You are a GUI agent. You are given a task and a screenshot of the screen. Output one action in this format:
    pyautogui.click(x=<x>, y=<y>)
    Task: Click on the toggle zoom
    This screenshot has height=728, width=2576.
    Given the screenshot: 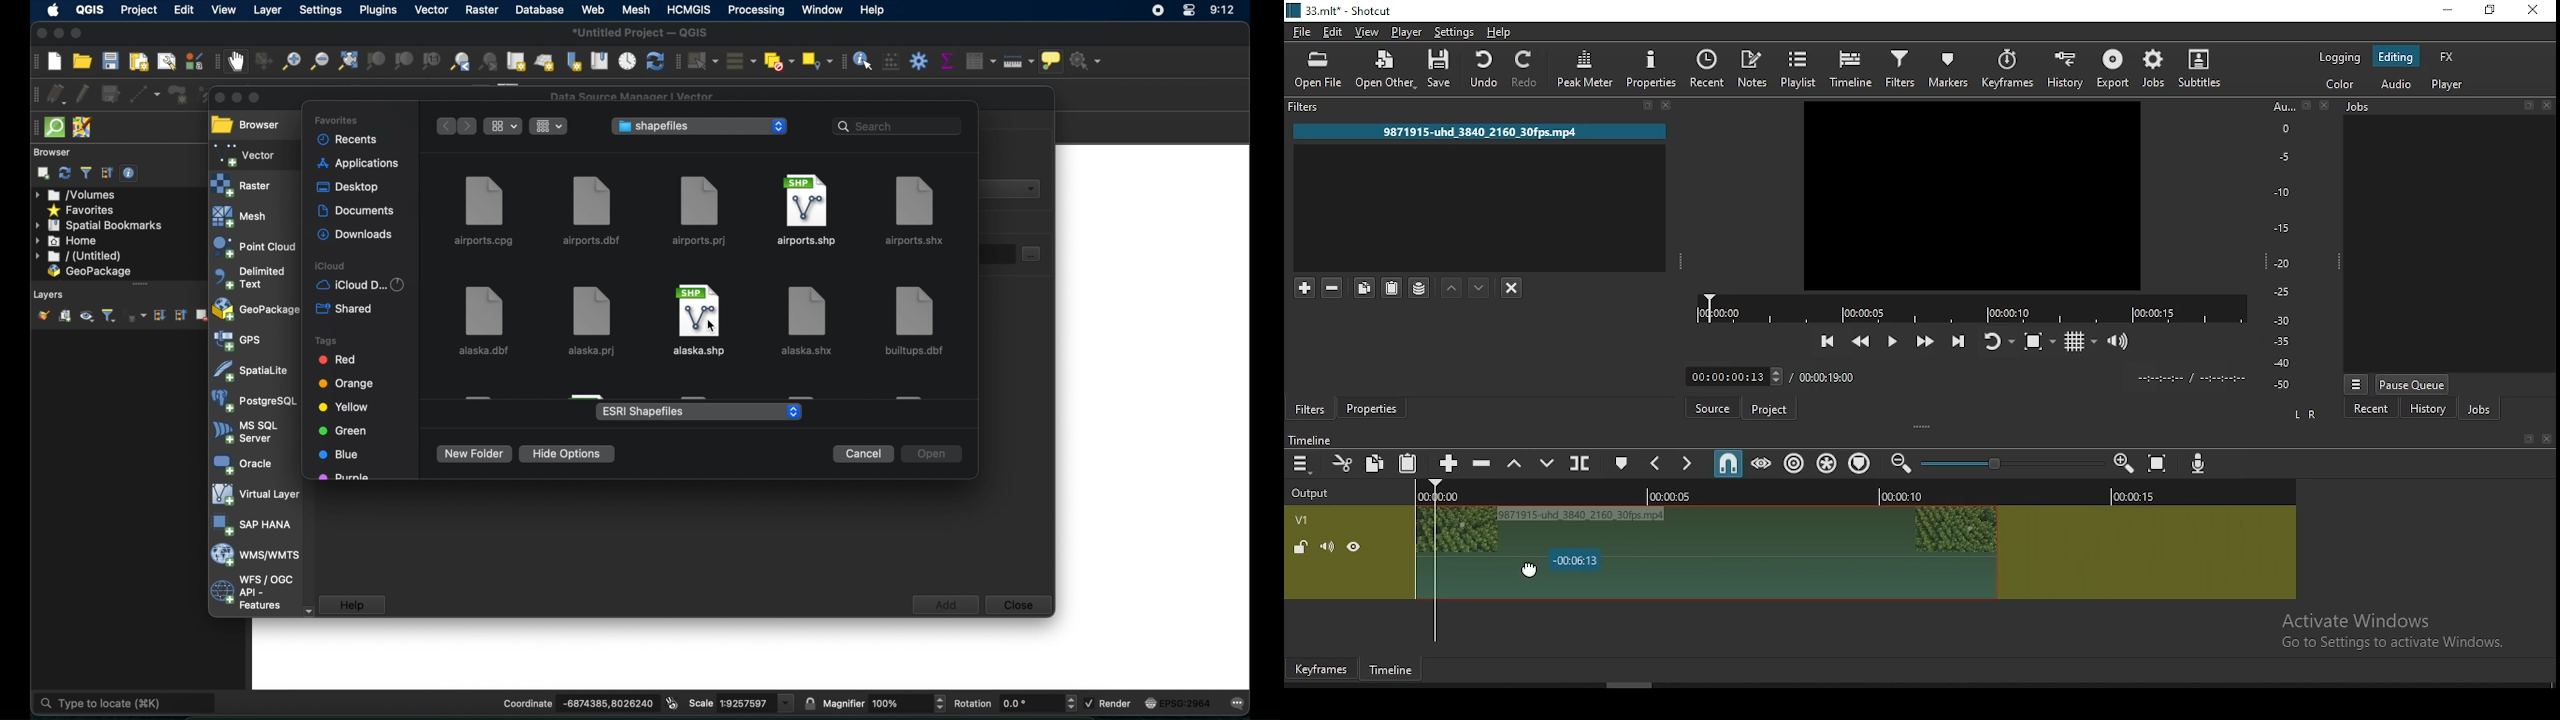 What is the action you would take?
    pyautogui.click(x=2039, y=340)
    